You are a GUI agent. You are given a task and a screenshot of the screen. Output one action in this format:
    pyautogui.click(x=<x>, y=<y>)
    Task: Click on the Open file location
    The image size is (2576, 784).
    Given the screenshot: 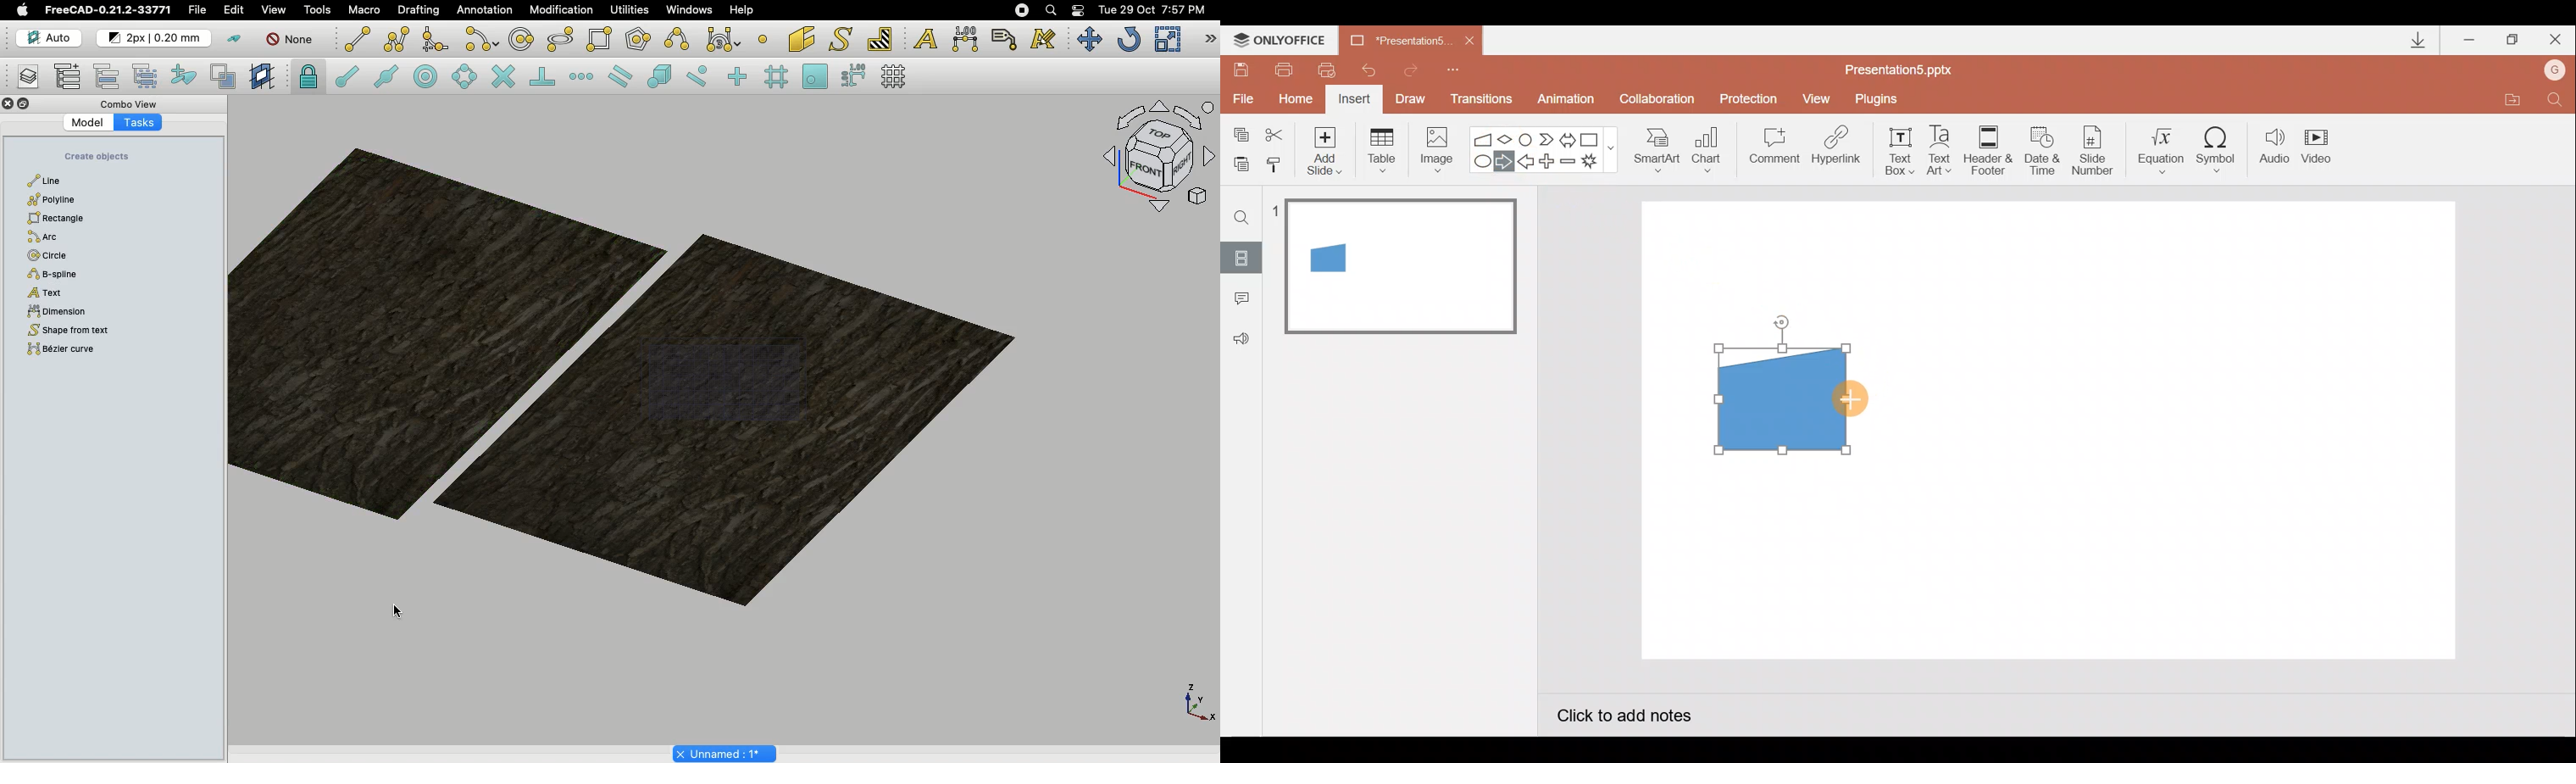 What is the action you would take?
    pyautogui.click(x=2512, y=102)
    